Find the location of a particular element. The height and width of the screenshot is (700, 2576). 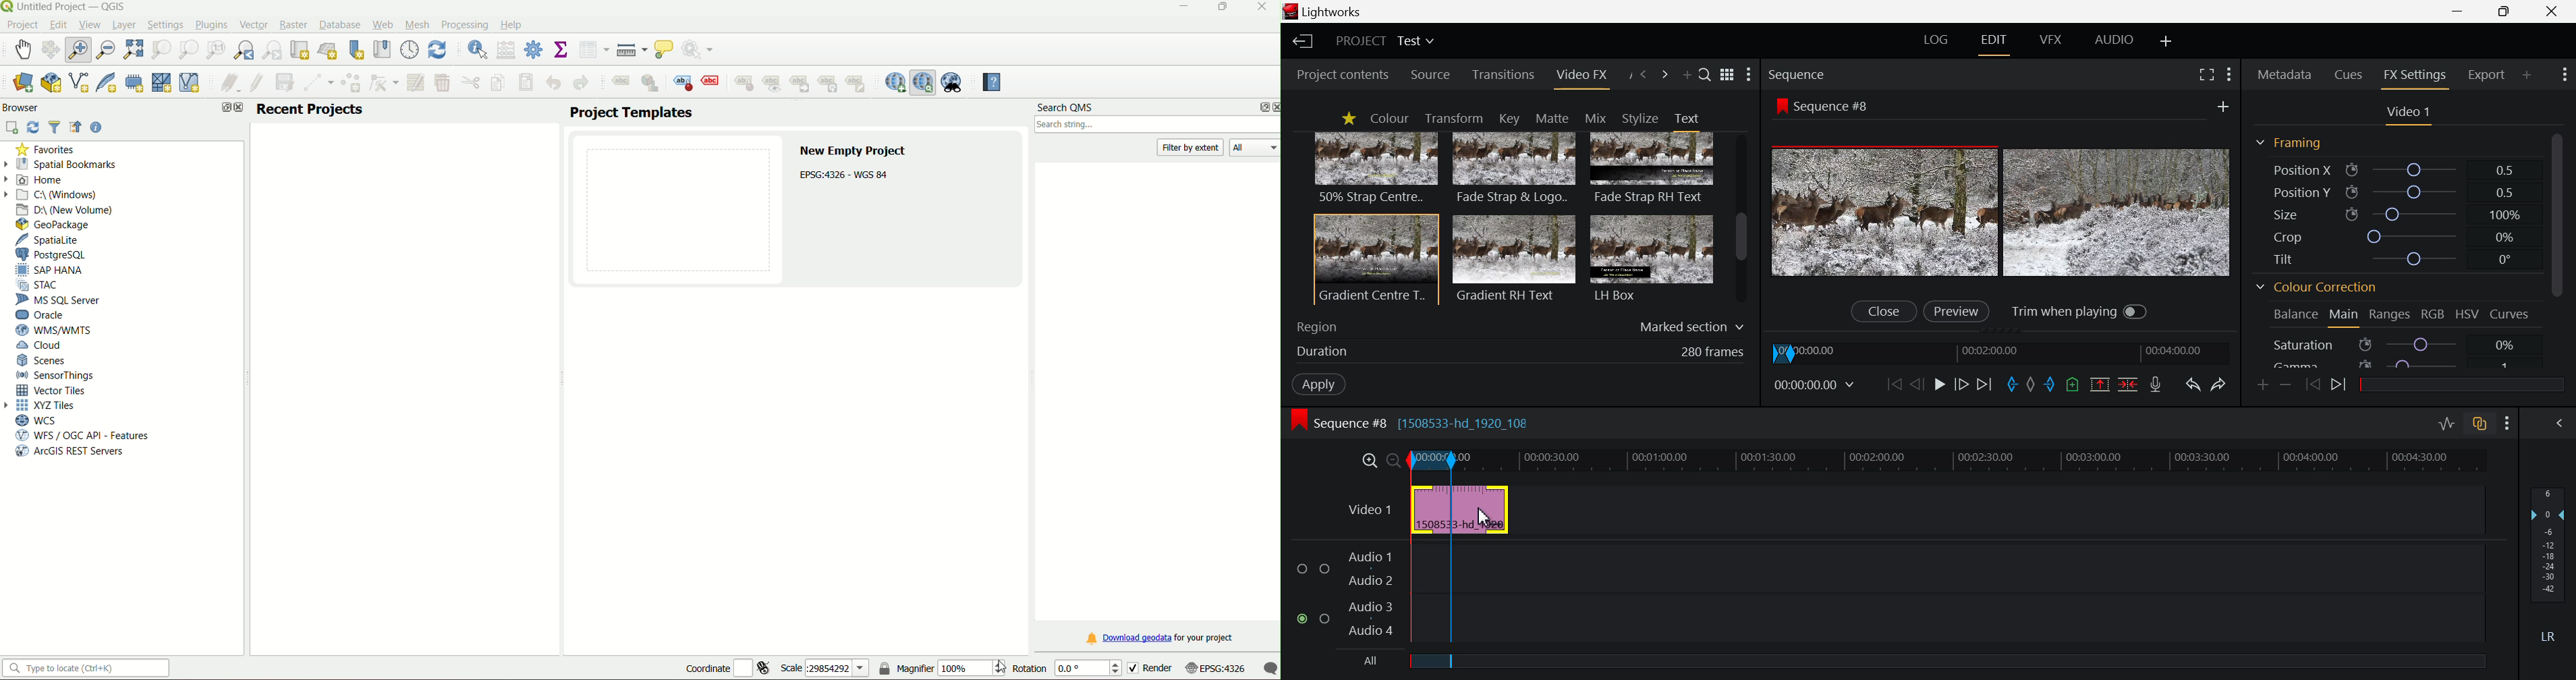

Frame Time is located at coordinates (1818, 385).